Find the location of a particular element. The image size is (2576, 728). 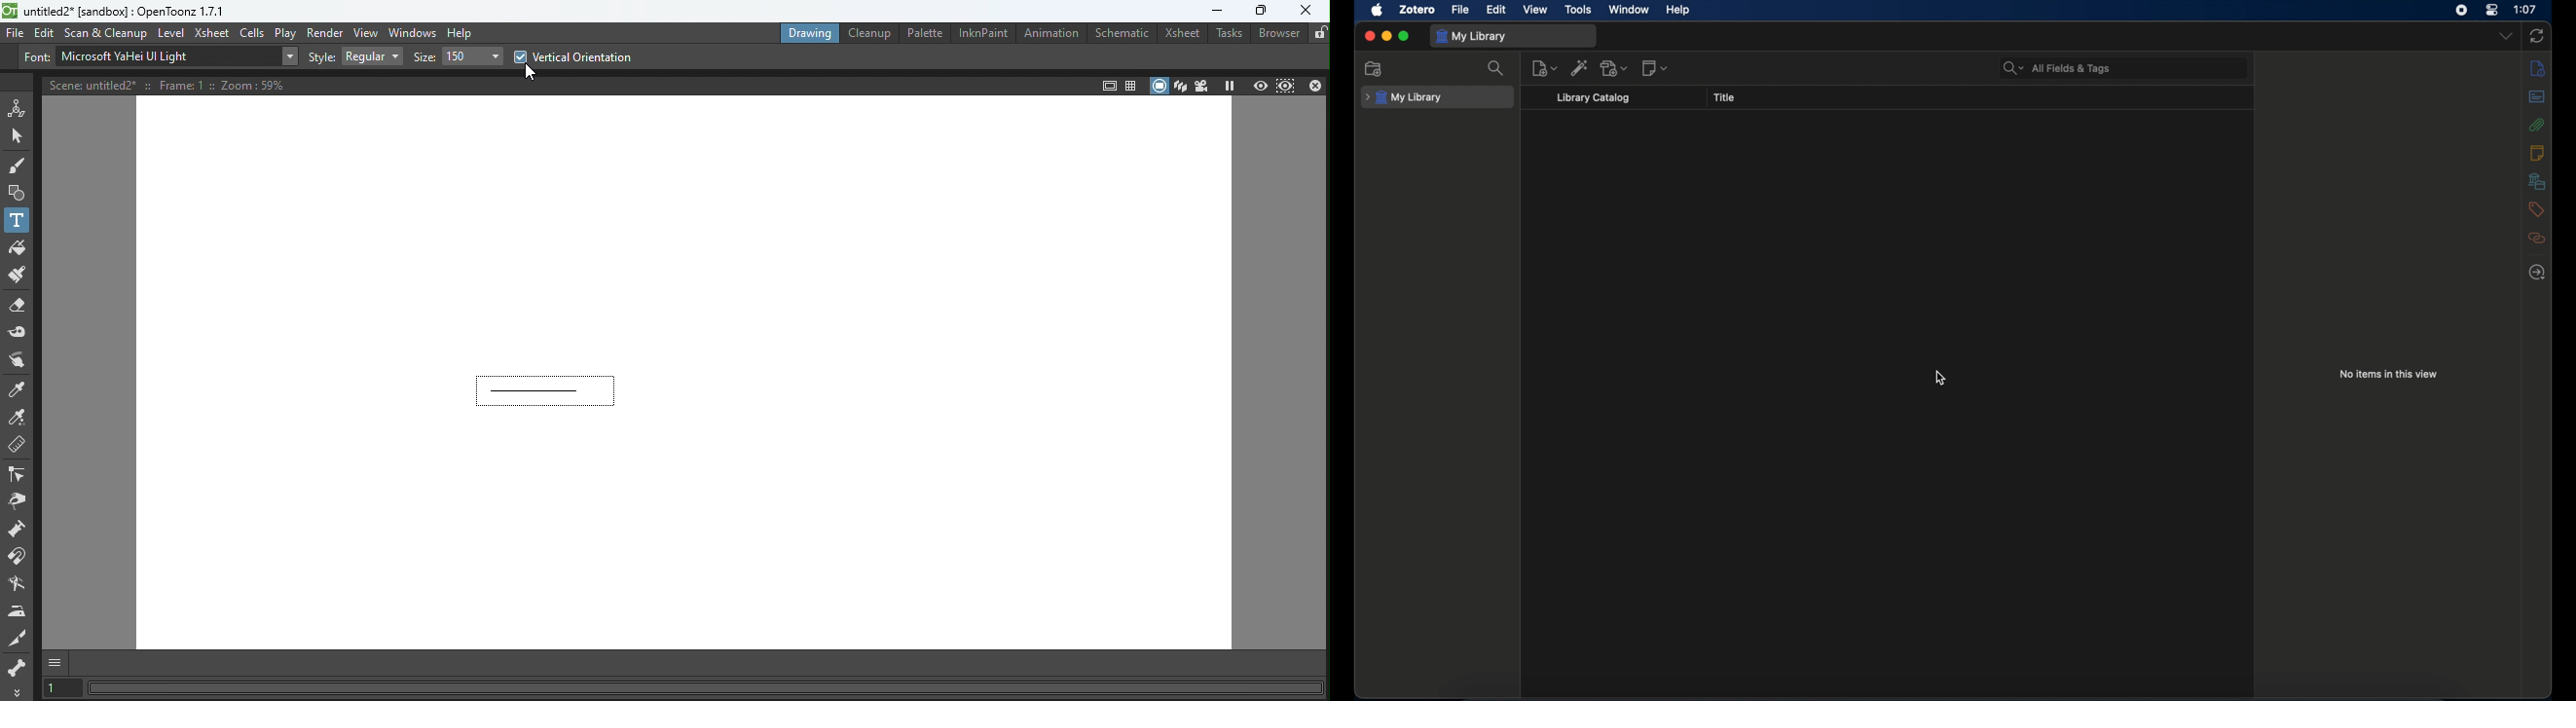

title is located at coordinates (1724, 98).